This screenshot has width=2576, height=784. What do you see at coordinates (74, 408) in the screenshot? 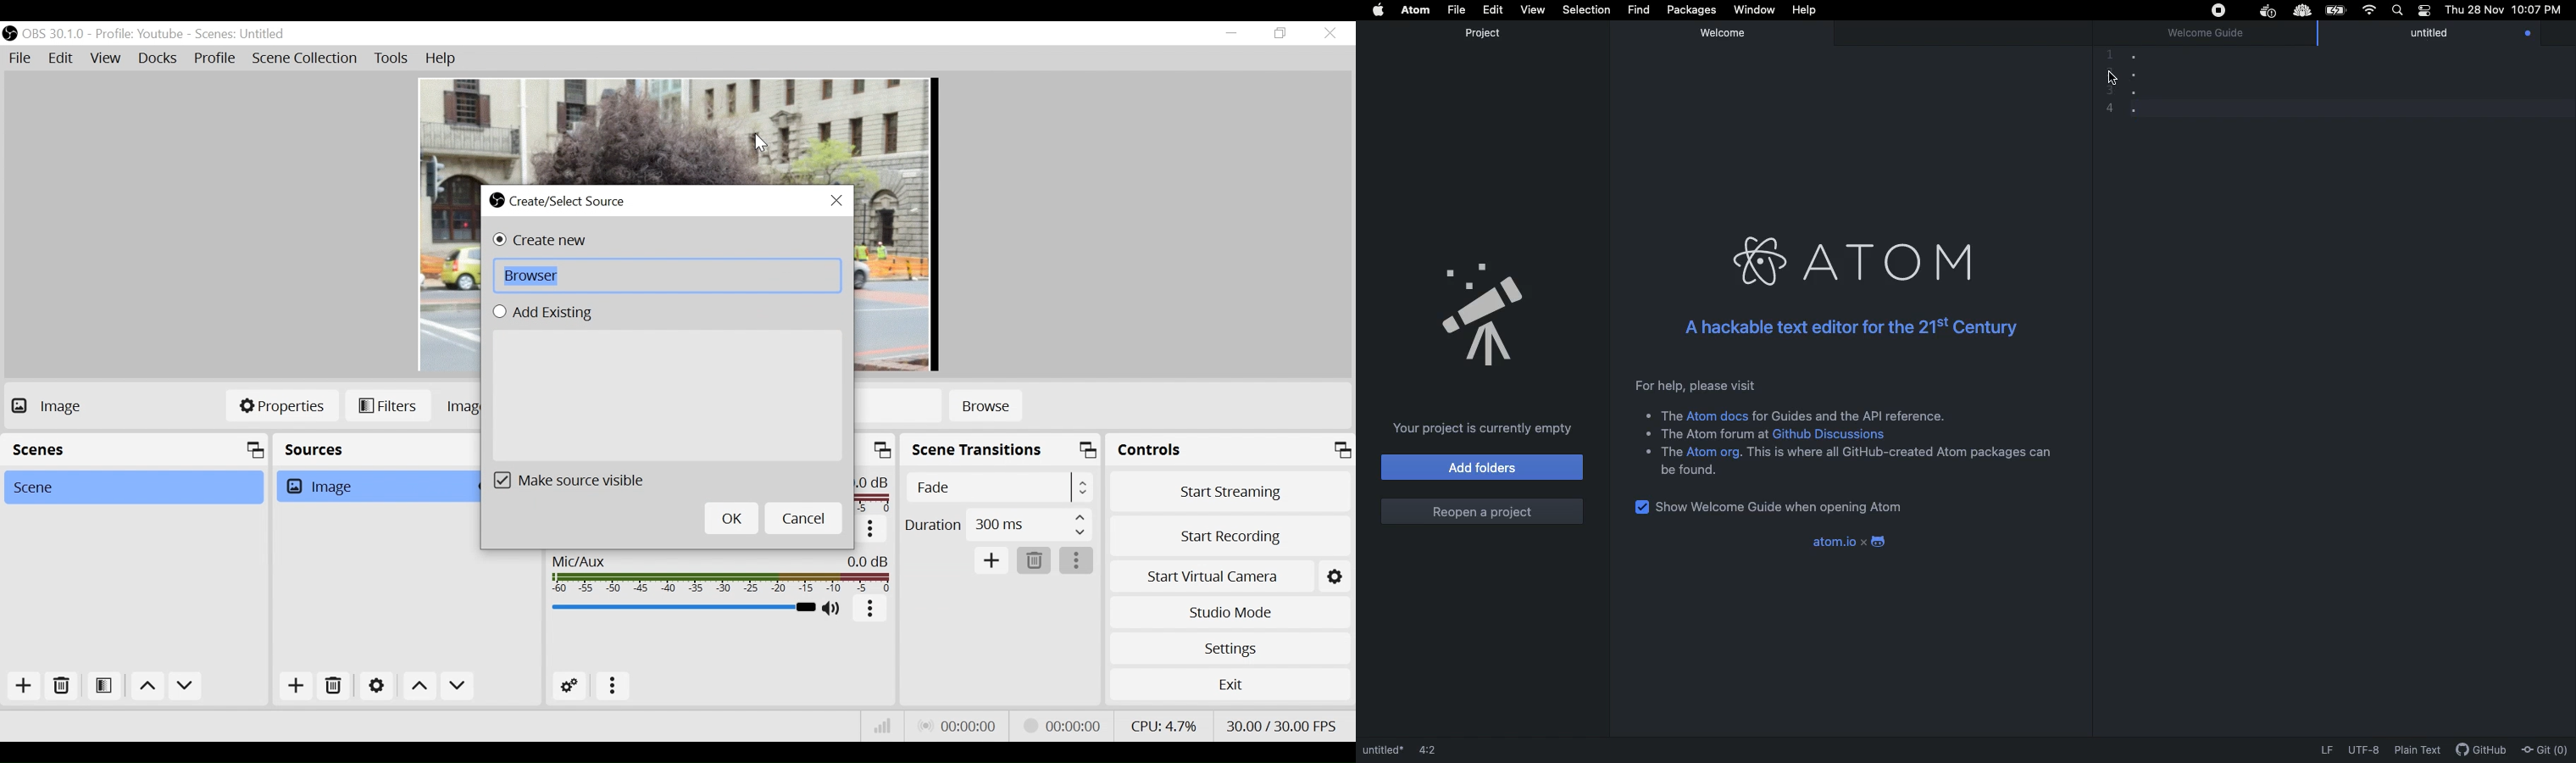
I see `No source Selected` at bounding box center [74, 408].